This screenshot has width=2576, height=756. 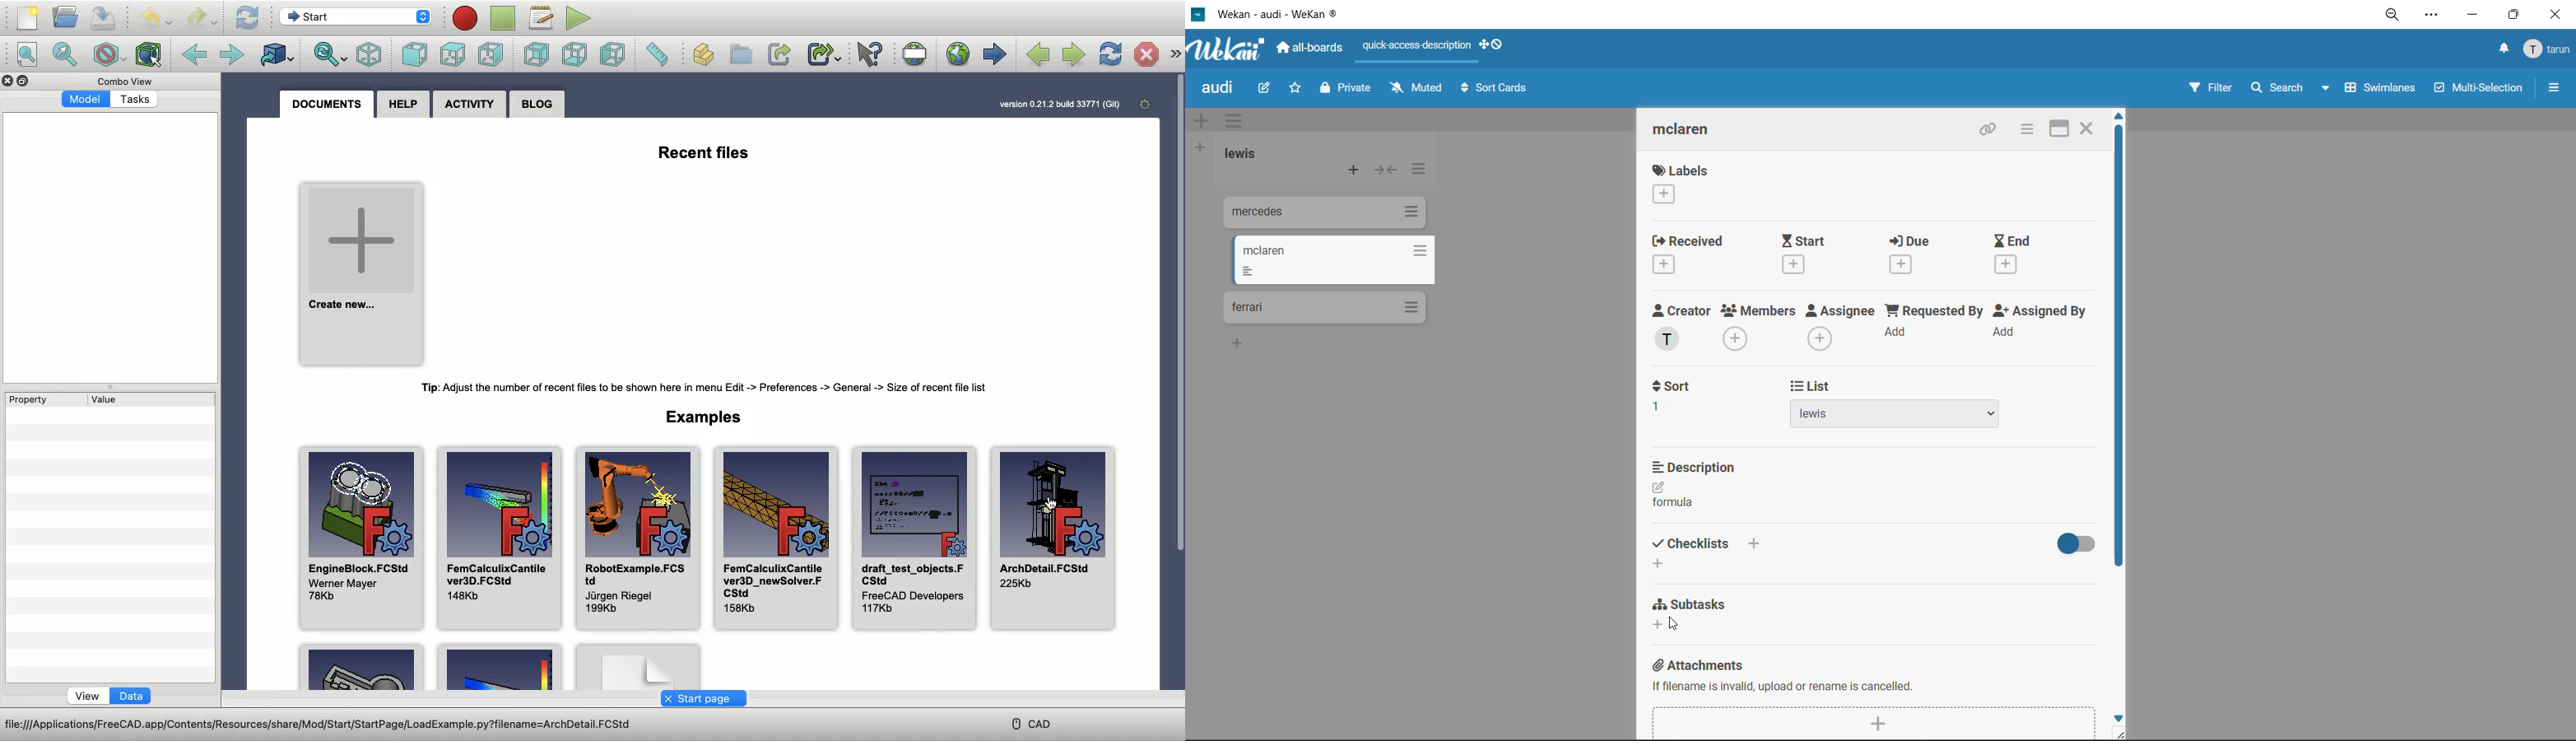 What do you see at coordinates (1693, 254) in the screenshot?
I see `recieved` at bounding box center [1693, 254].